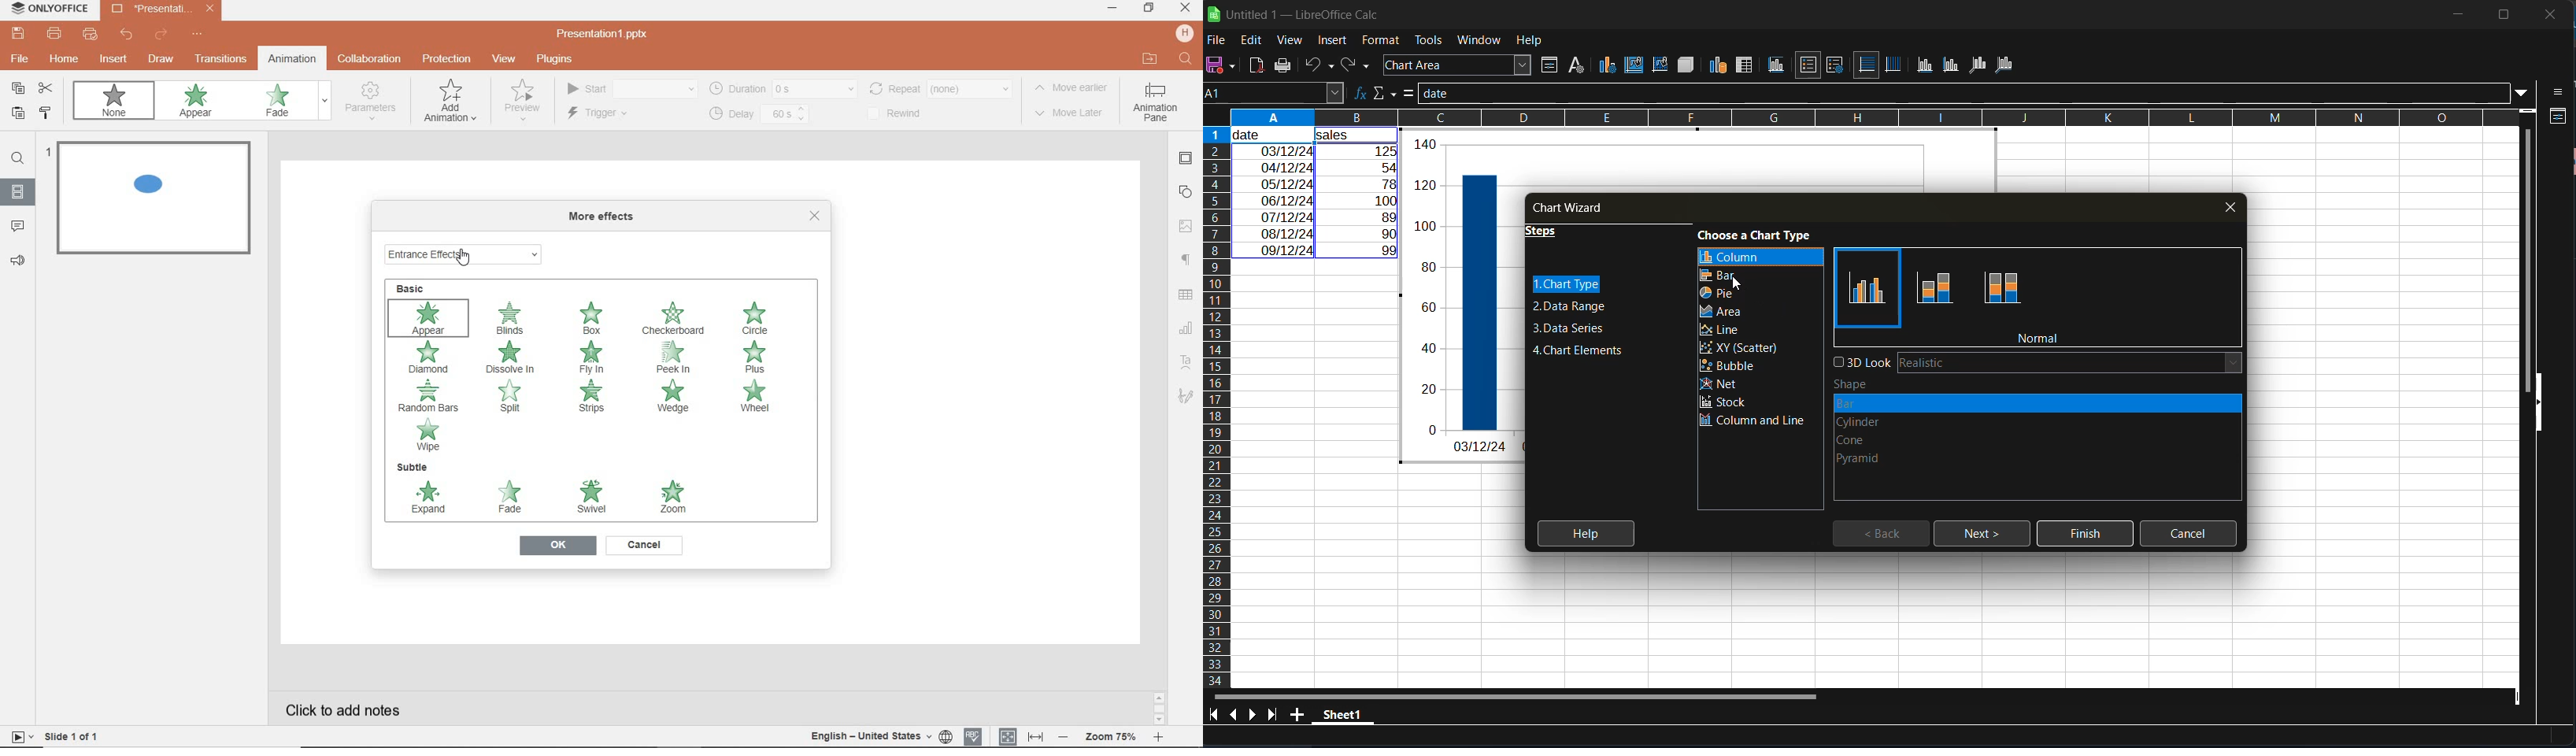 The image size is (2576, 756). Describe the element at coordinates (446, 58) in the screenshot. I see `protection` at that location.